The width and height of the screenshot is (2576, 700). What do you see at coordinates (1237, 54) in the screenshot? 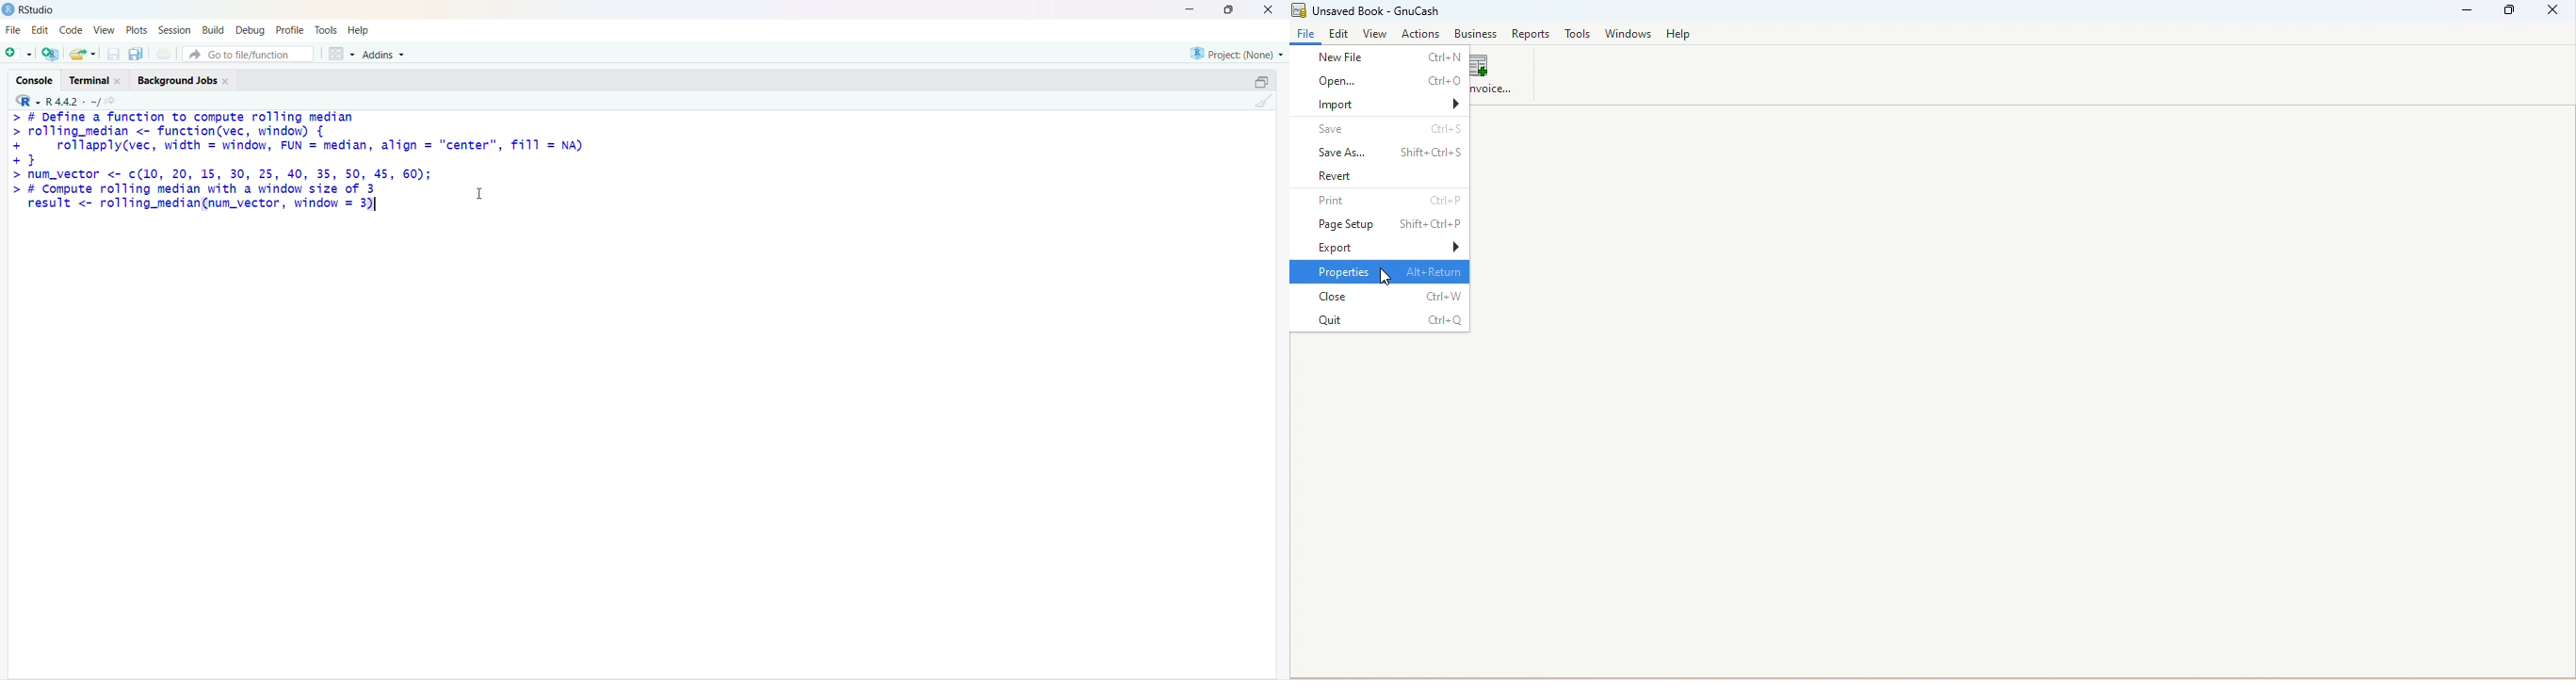
I see `project (none)` at bounding box center [1237, 54].